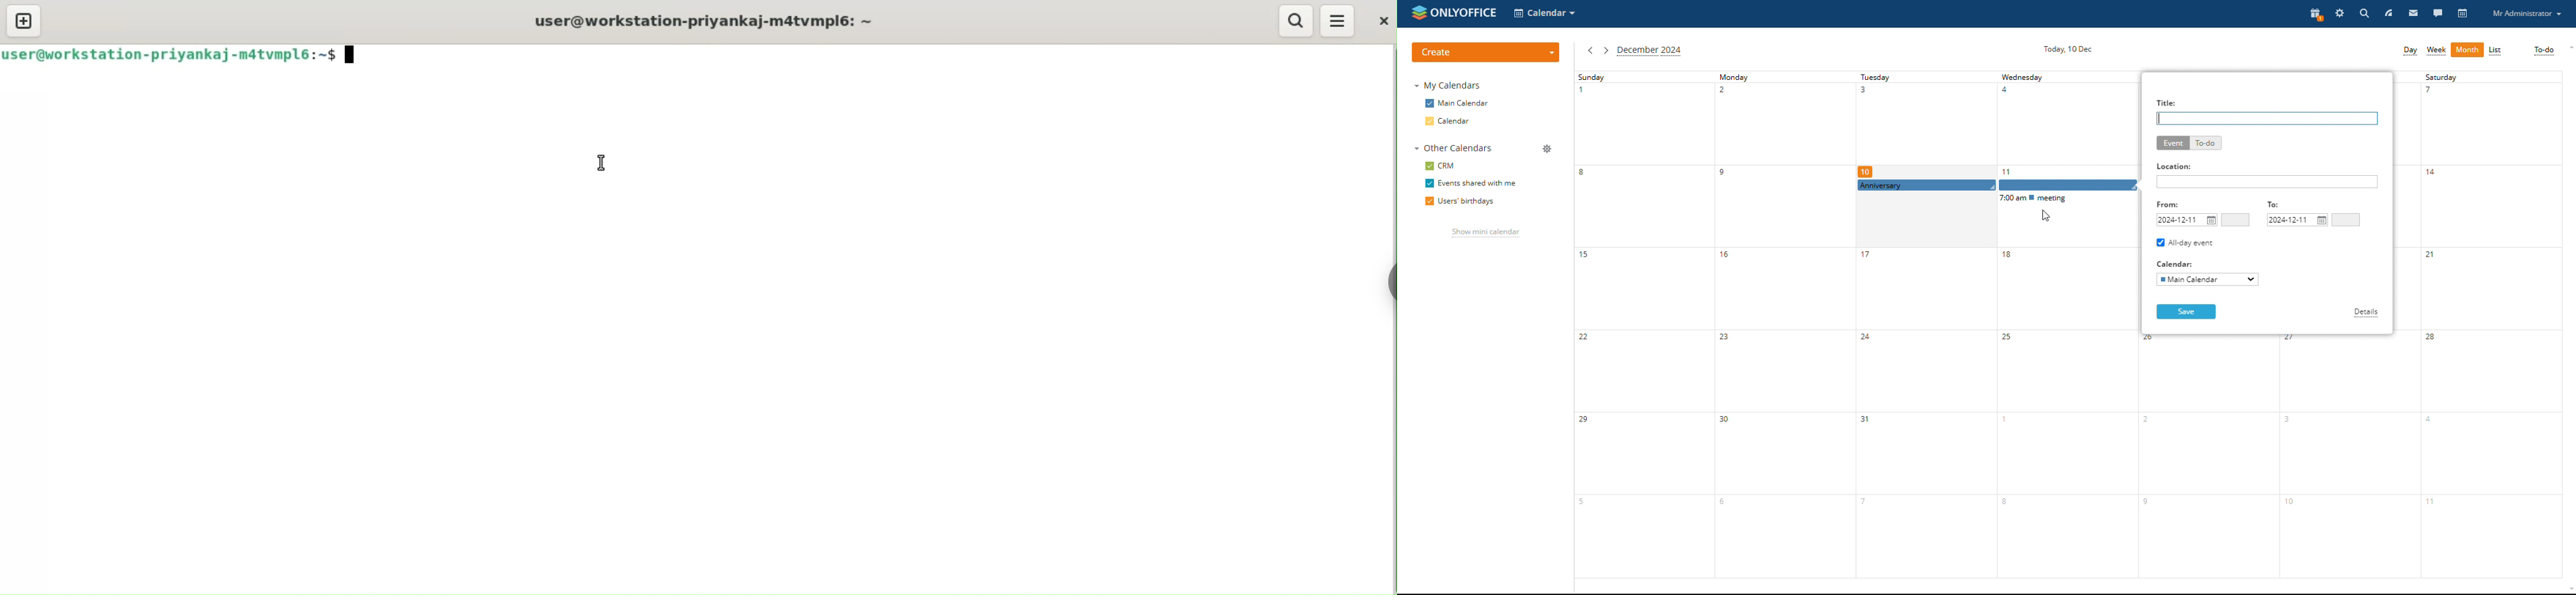 This screenshot has width=2576, height=616. I want to click on To:, so click(2276, 205).